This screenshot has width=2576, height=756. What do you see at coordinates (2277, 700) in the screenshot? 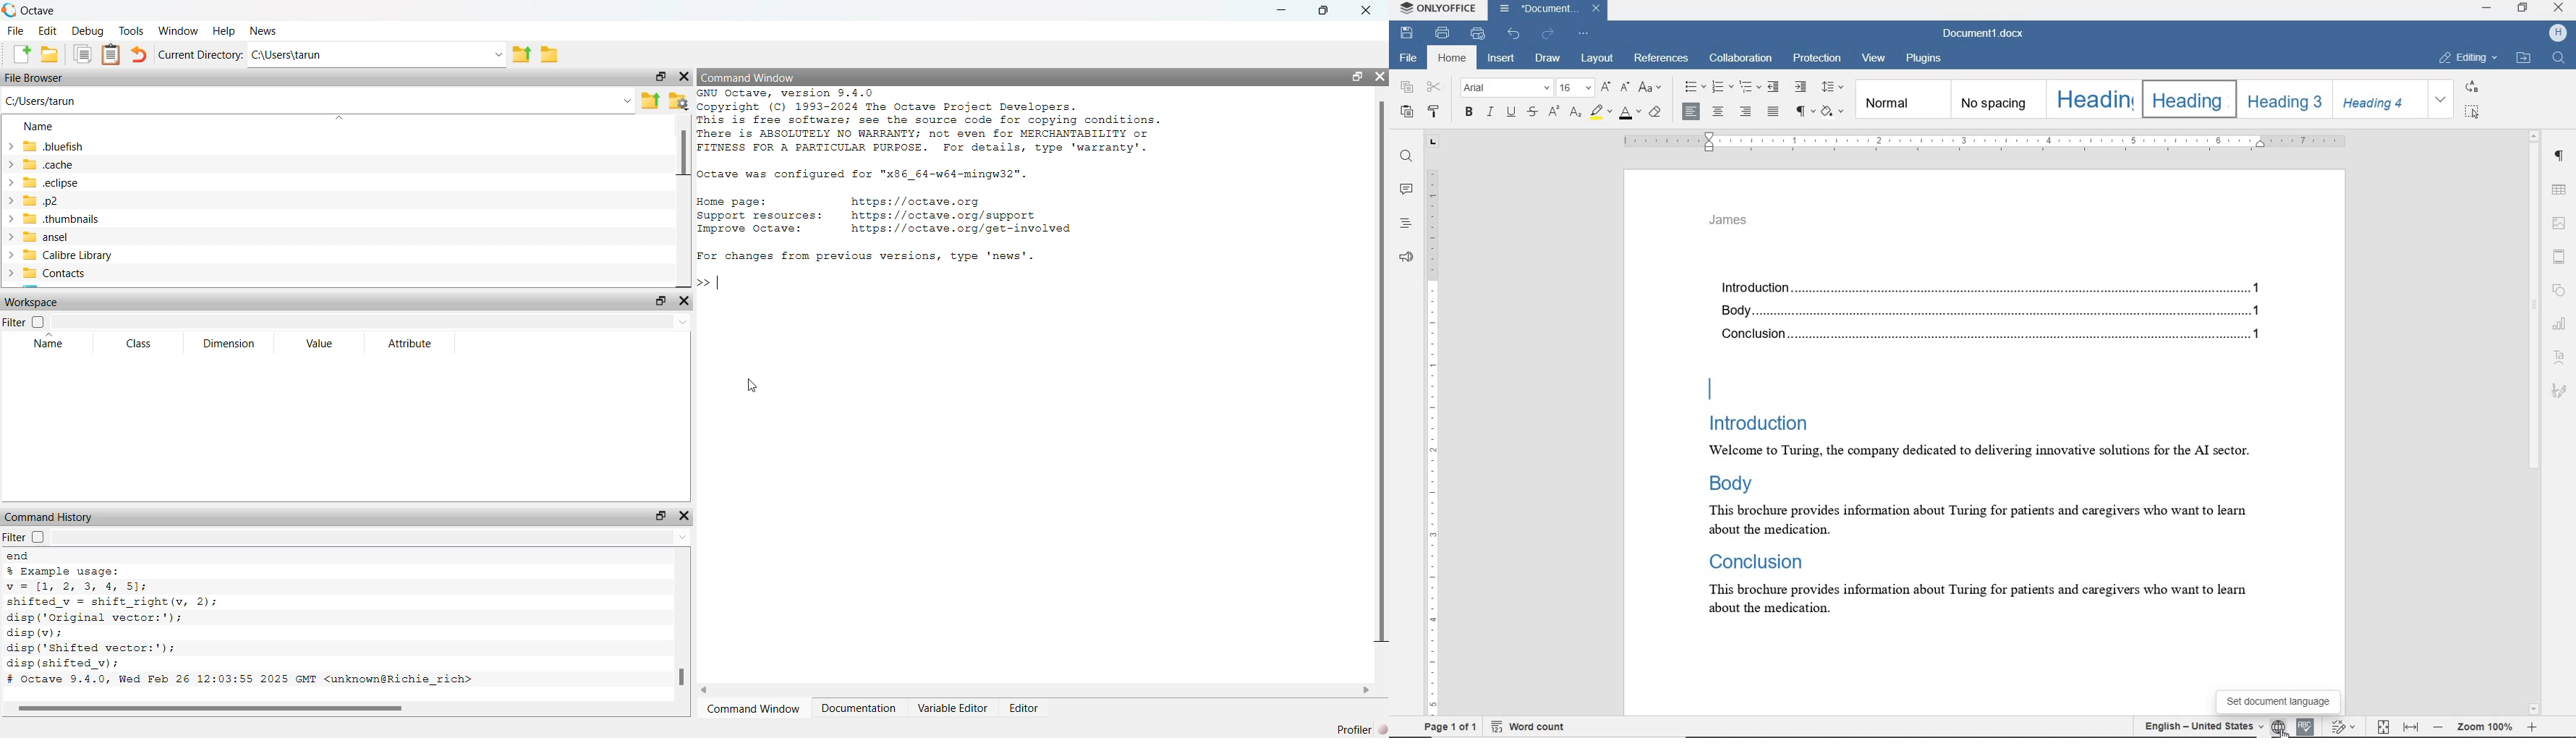
I see `set document language` at bounding box center [2277, 700].